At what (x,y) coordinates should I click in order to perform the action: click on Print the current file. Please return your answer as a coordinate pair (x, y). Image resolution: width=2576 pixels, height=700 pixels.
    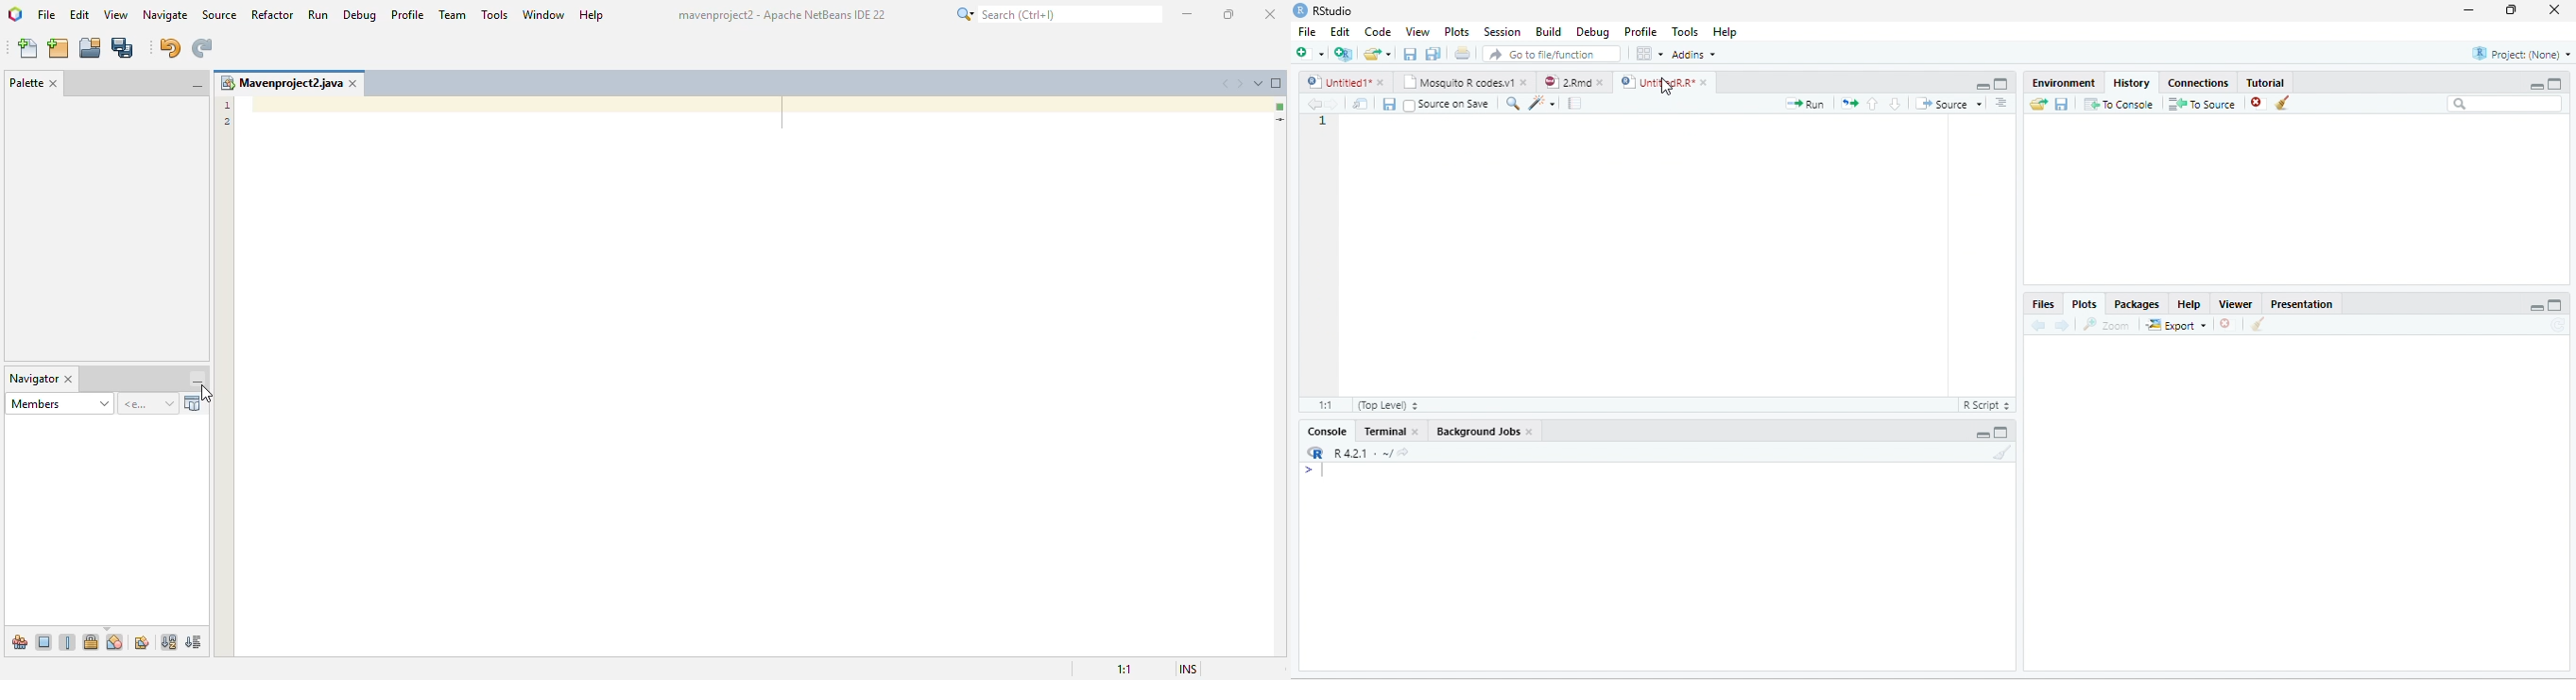
    Looking at the image, I should click on (1462, 53).